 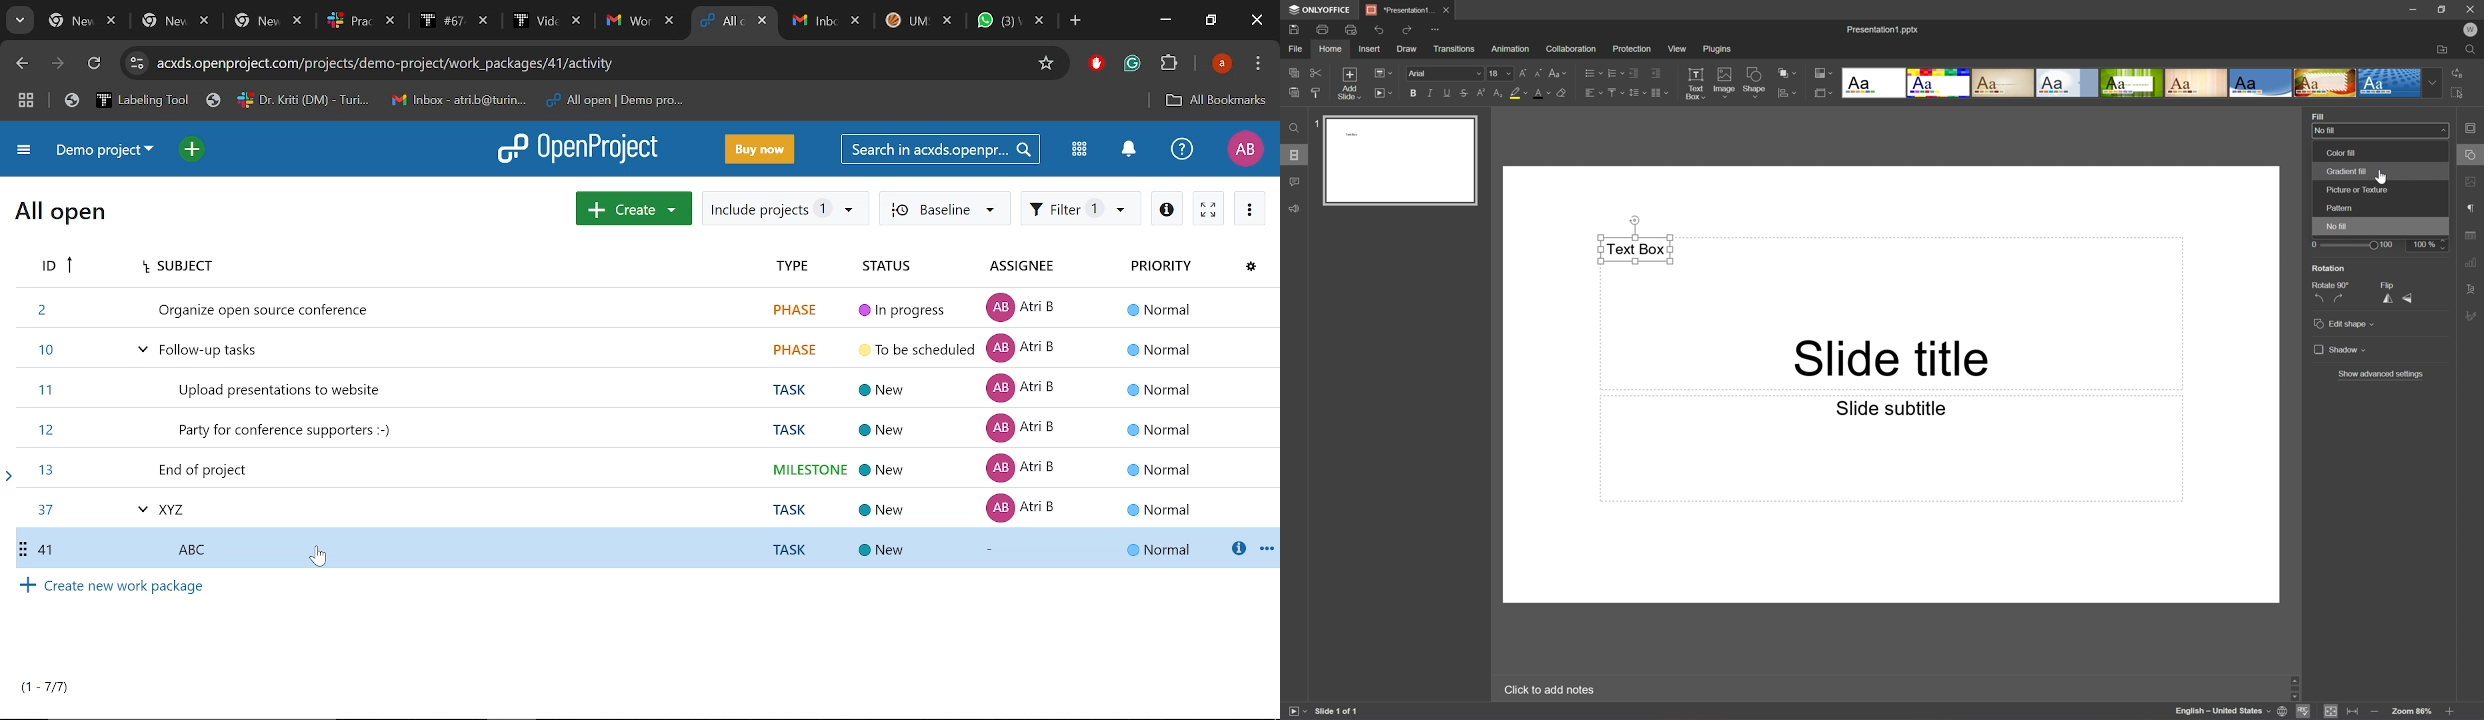 I want to click on Numbering, so click(x=1611, y=72).